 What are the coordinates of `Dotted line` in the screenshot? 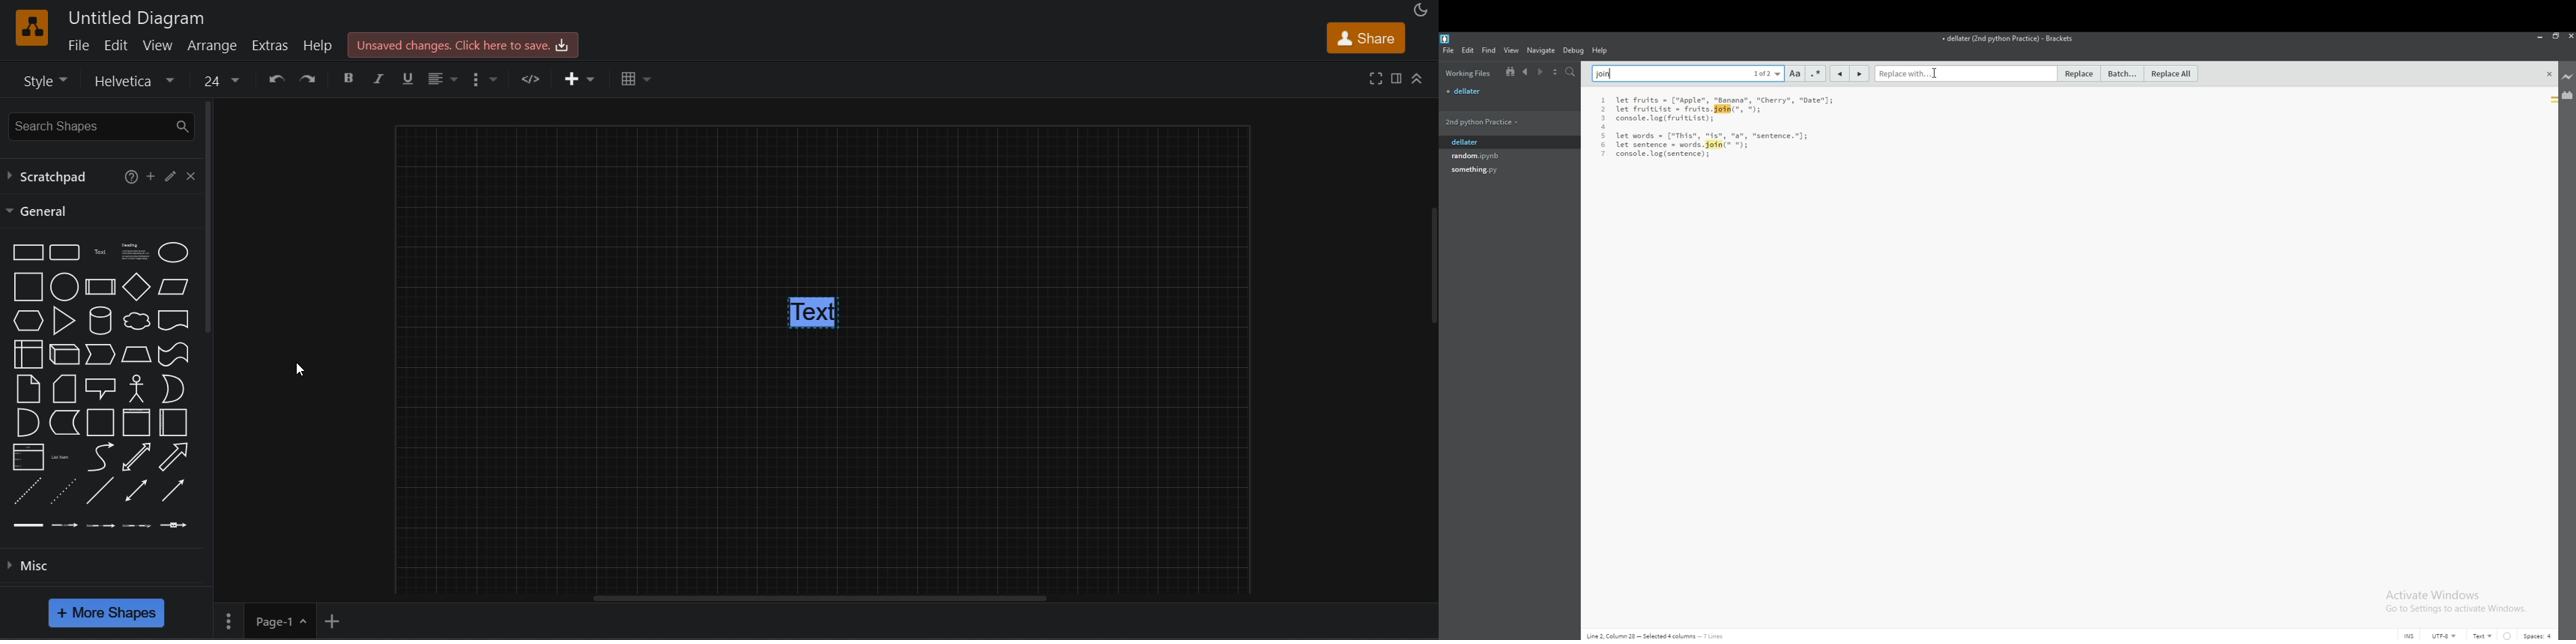 It's located at (63, 491).